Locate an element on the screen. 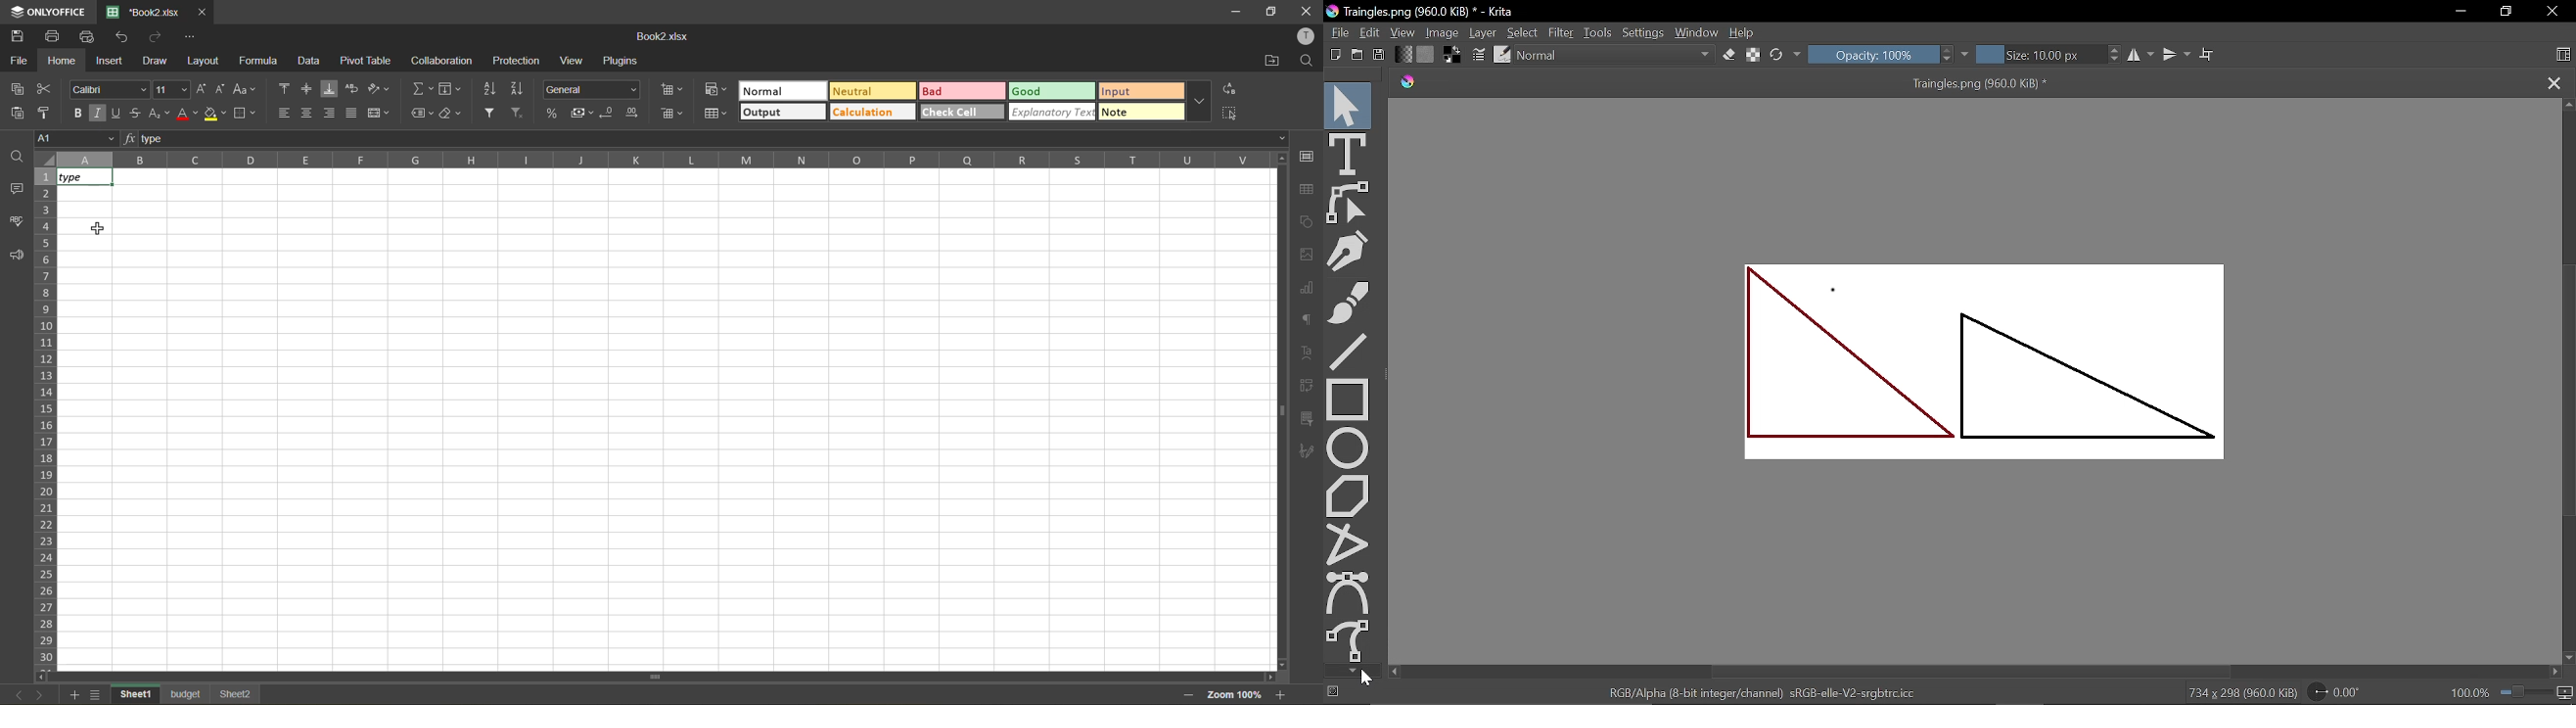 This screenshot has height=728, width=2576. Calligraphy is located at coordinates (1348, 252).